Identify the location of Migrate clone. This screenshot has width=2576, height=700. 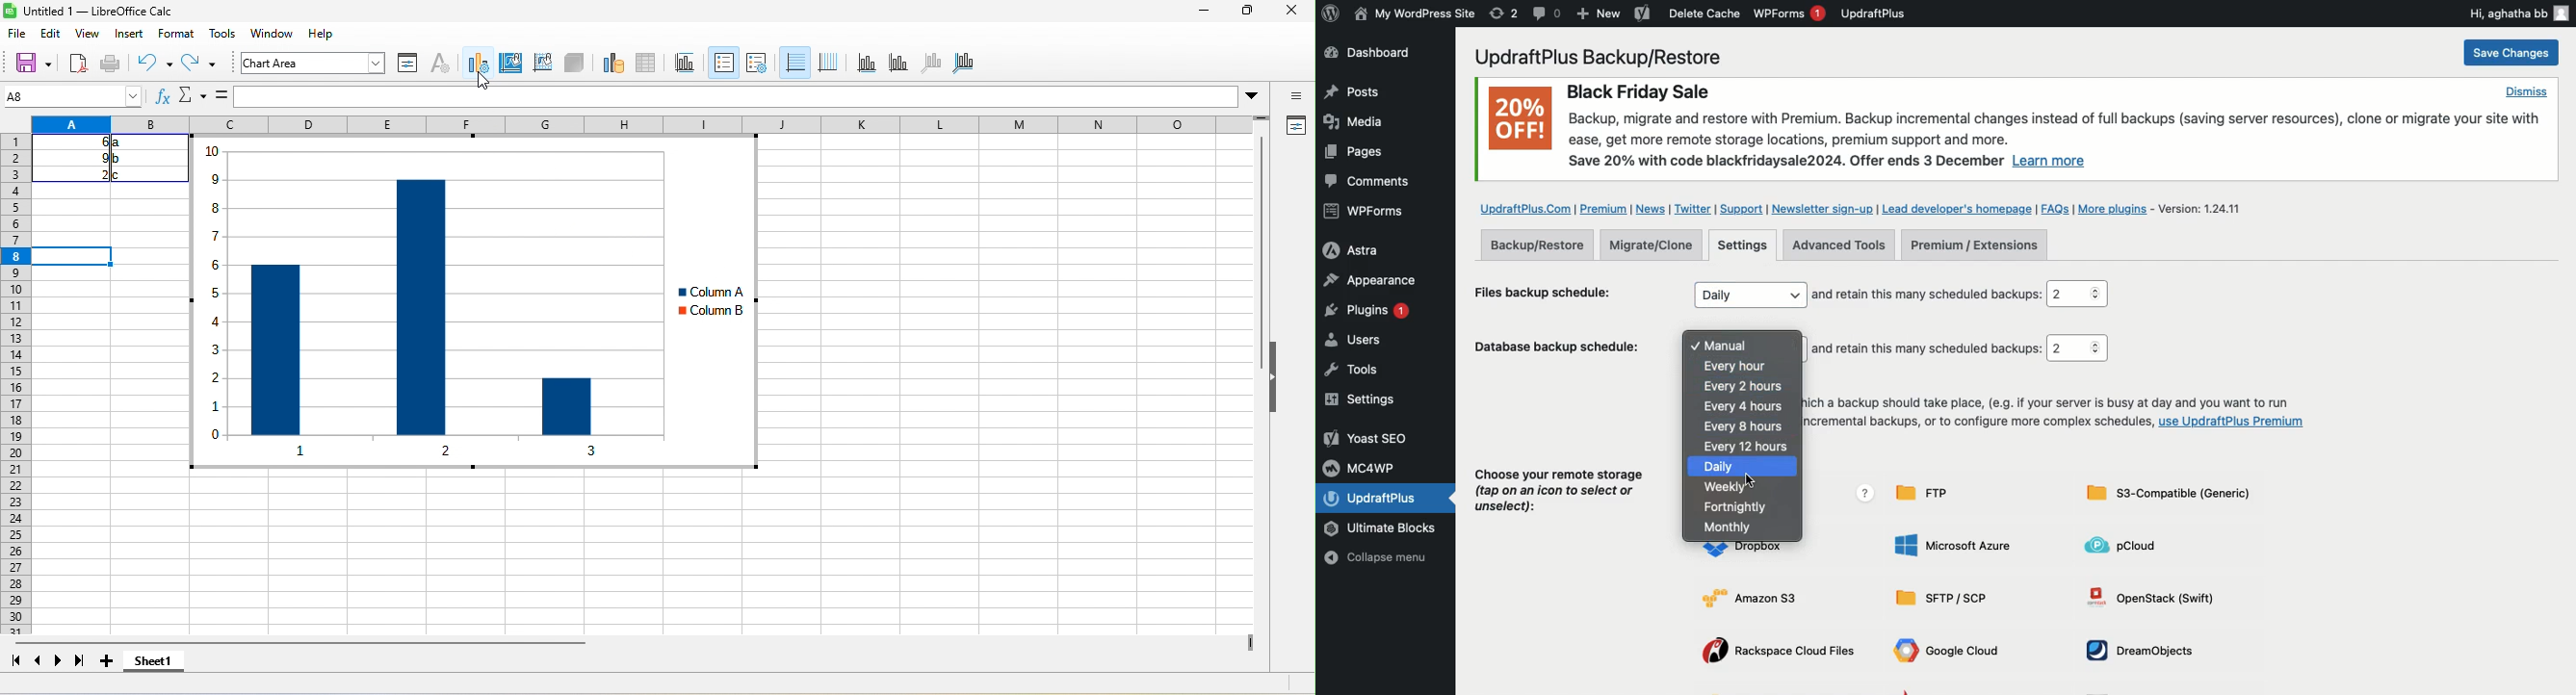
(1656, 246).